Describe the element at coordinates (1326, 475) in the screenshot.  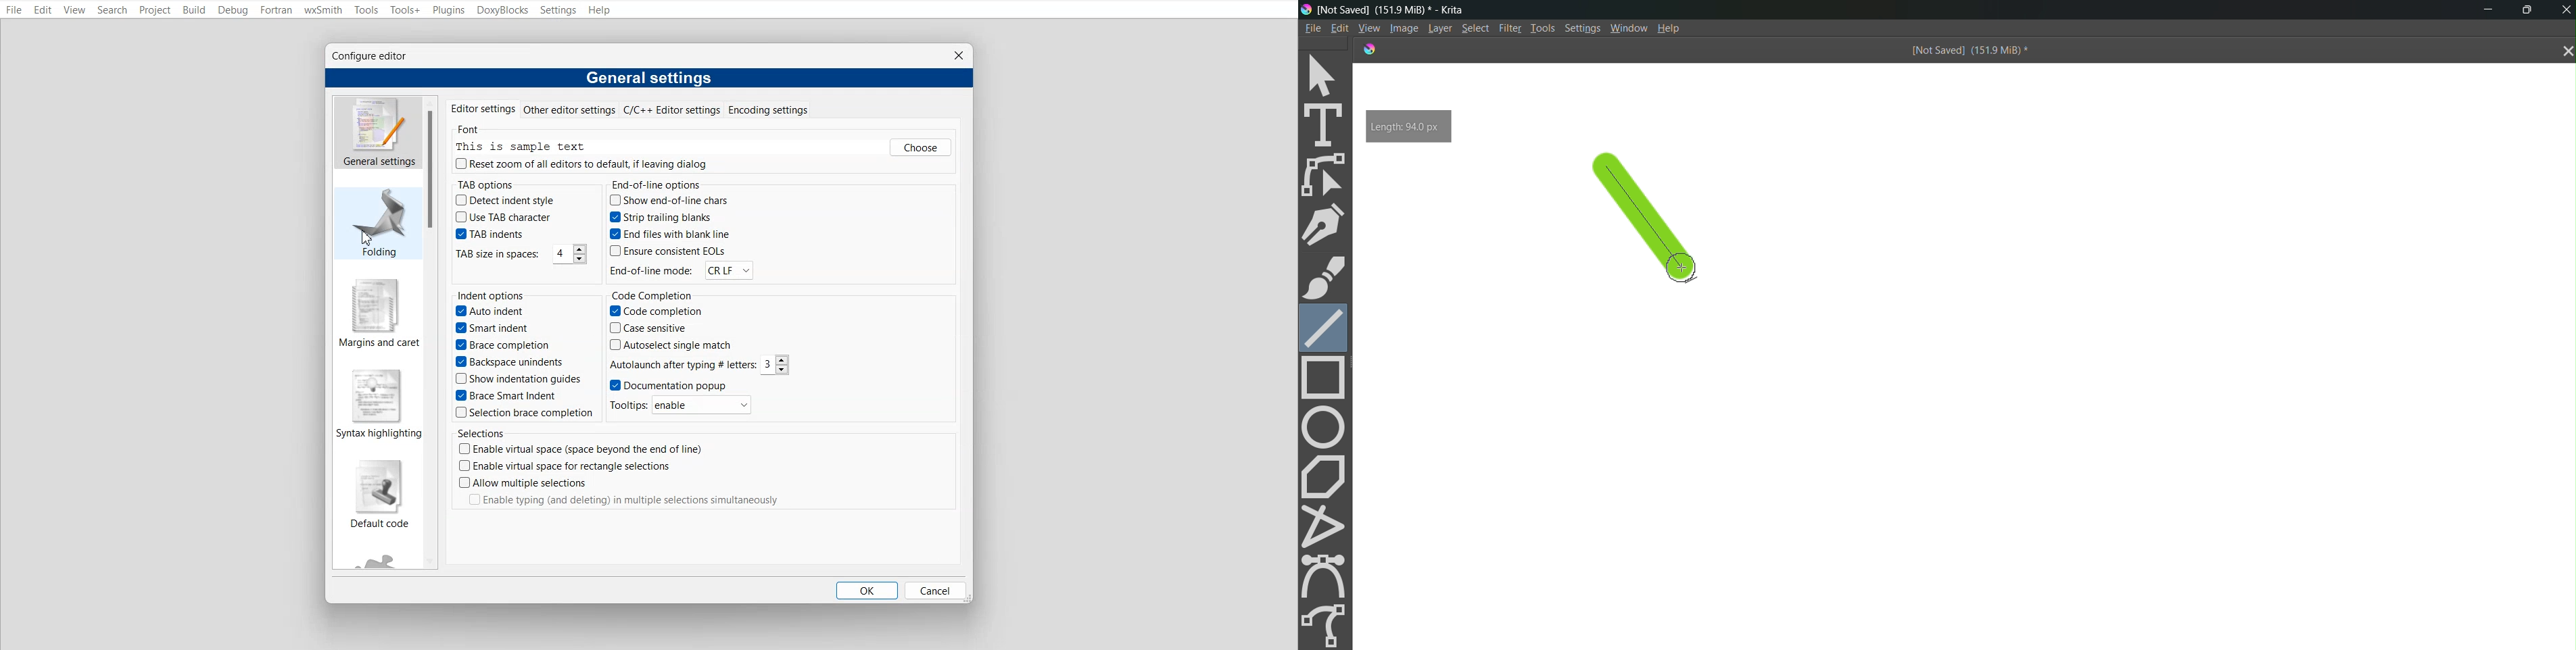
I see `polygon` at that location.